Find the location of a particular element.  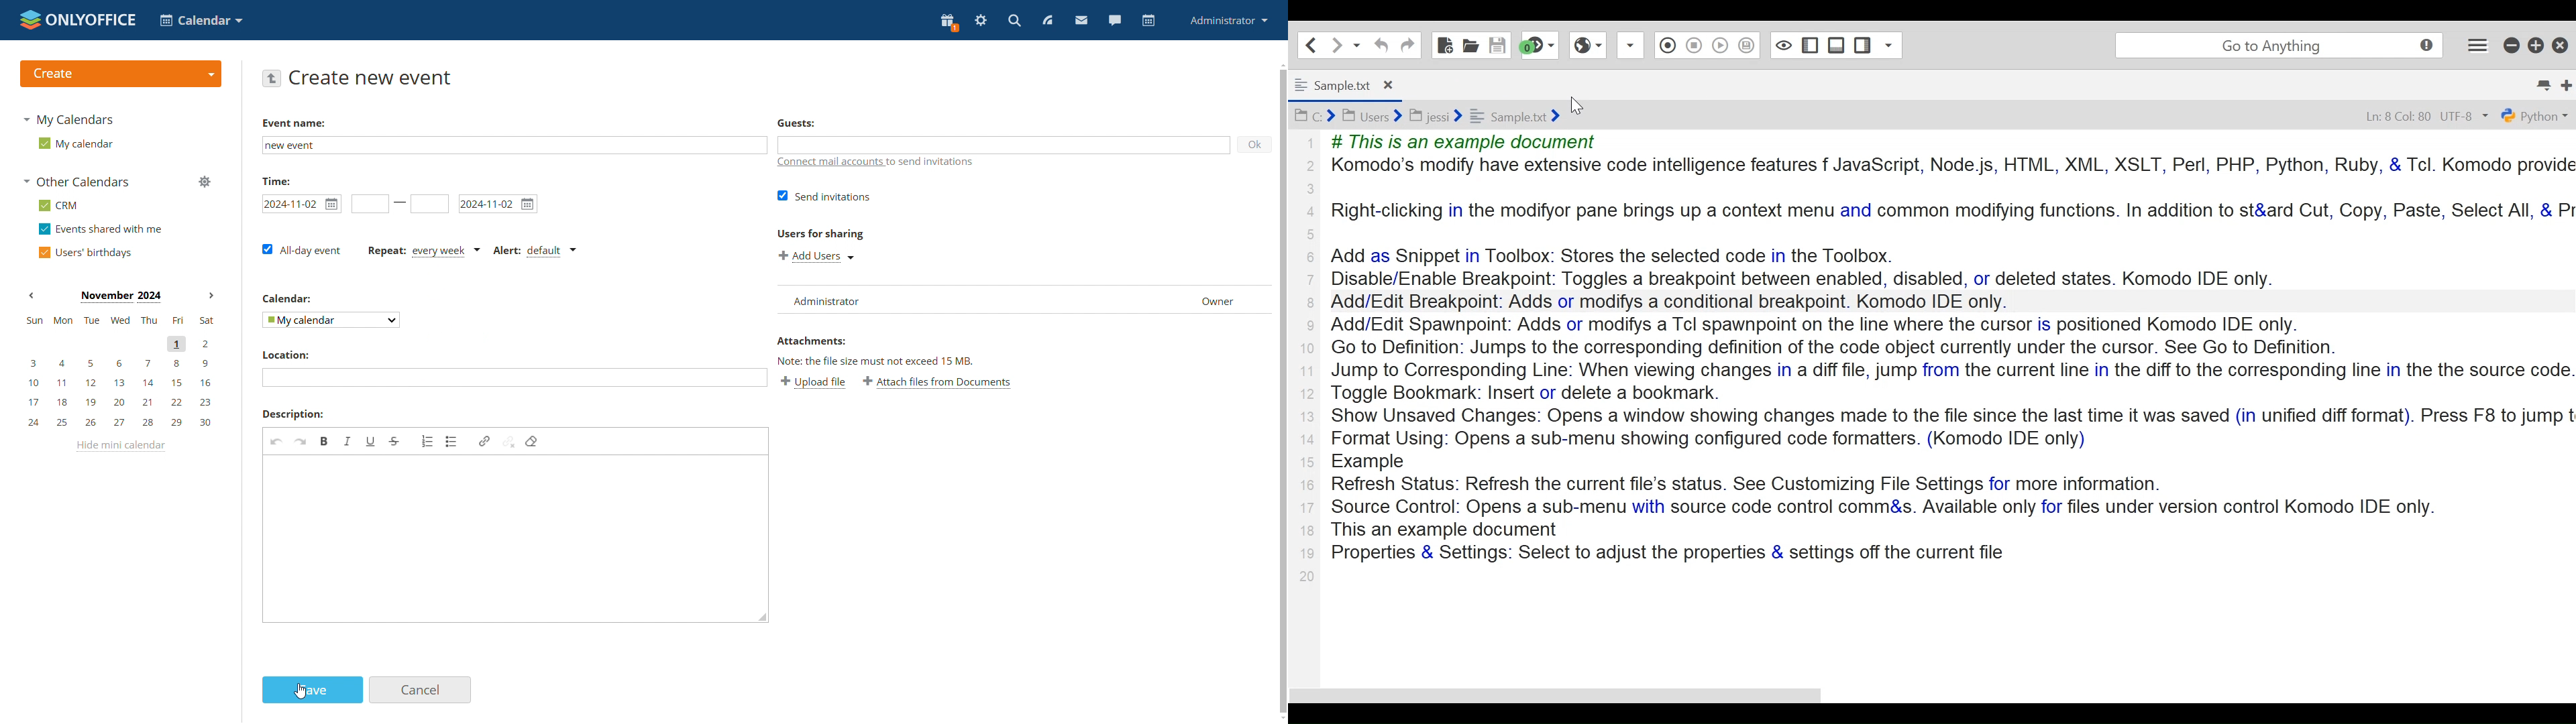

Location is located at coordinates (285, 355).